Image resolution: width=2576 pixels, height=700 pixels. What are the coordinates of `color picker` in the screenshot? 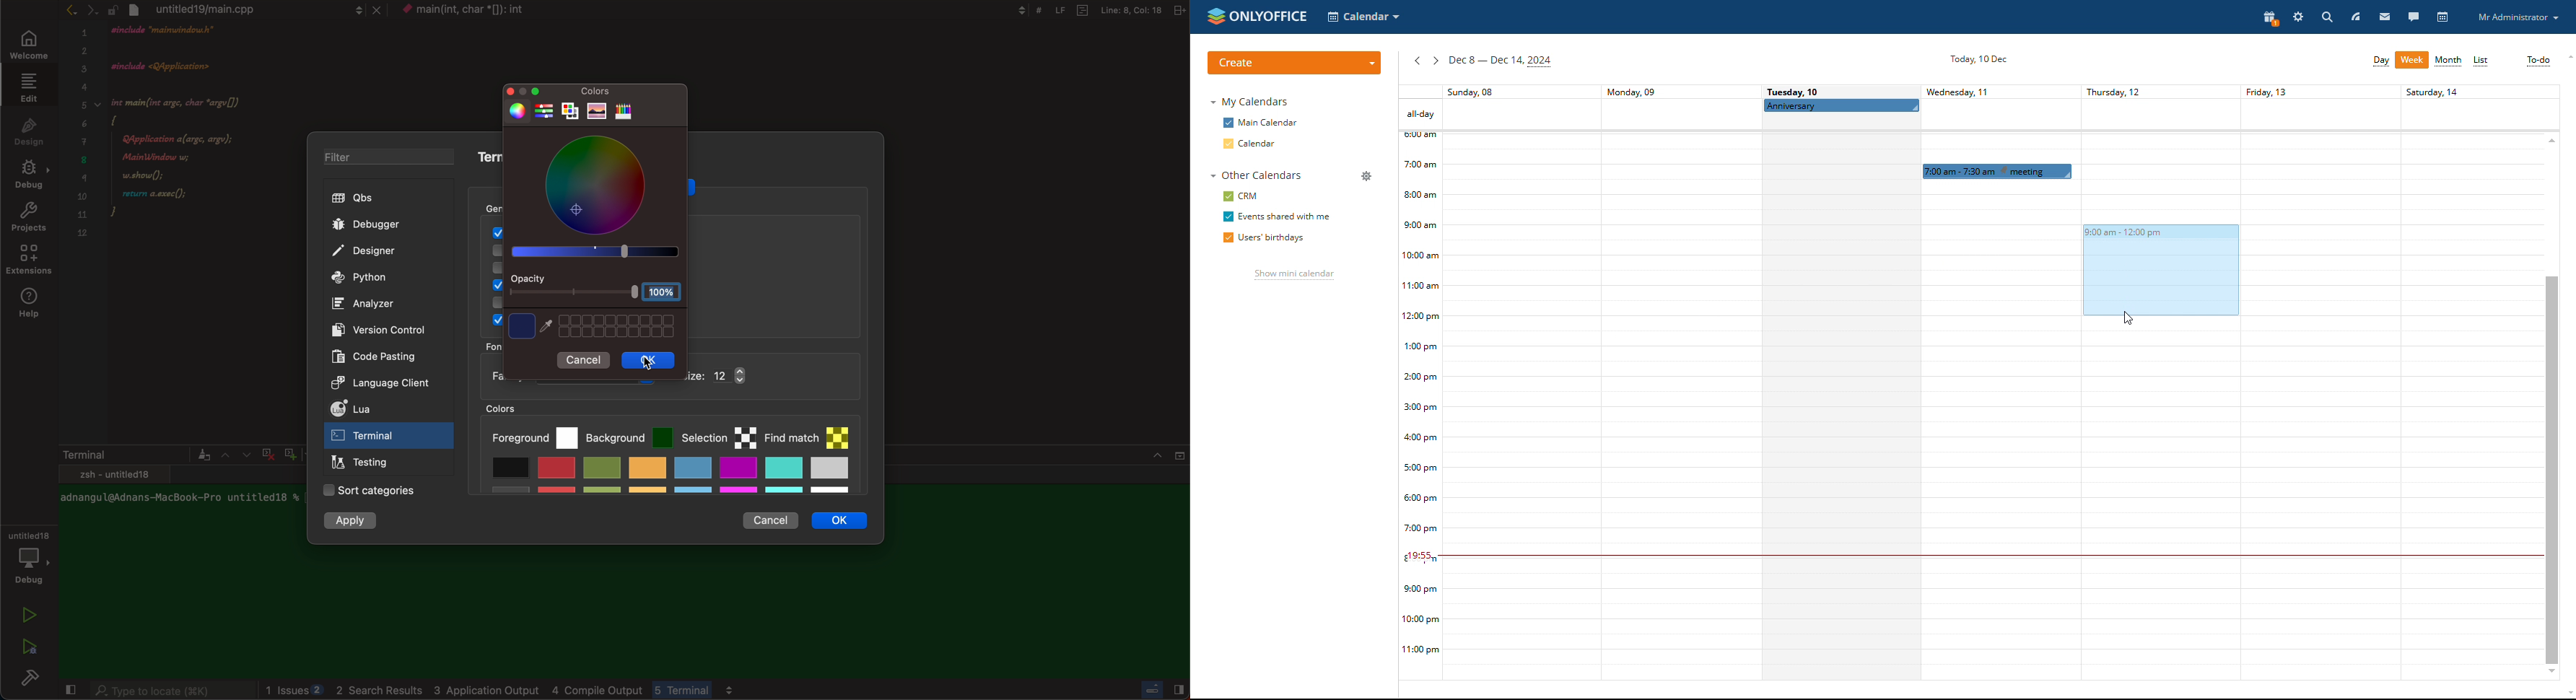 It's located at (595, 198).